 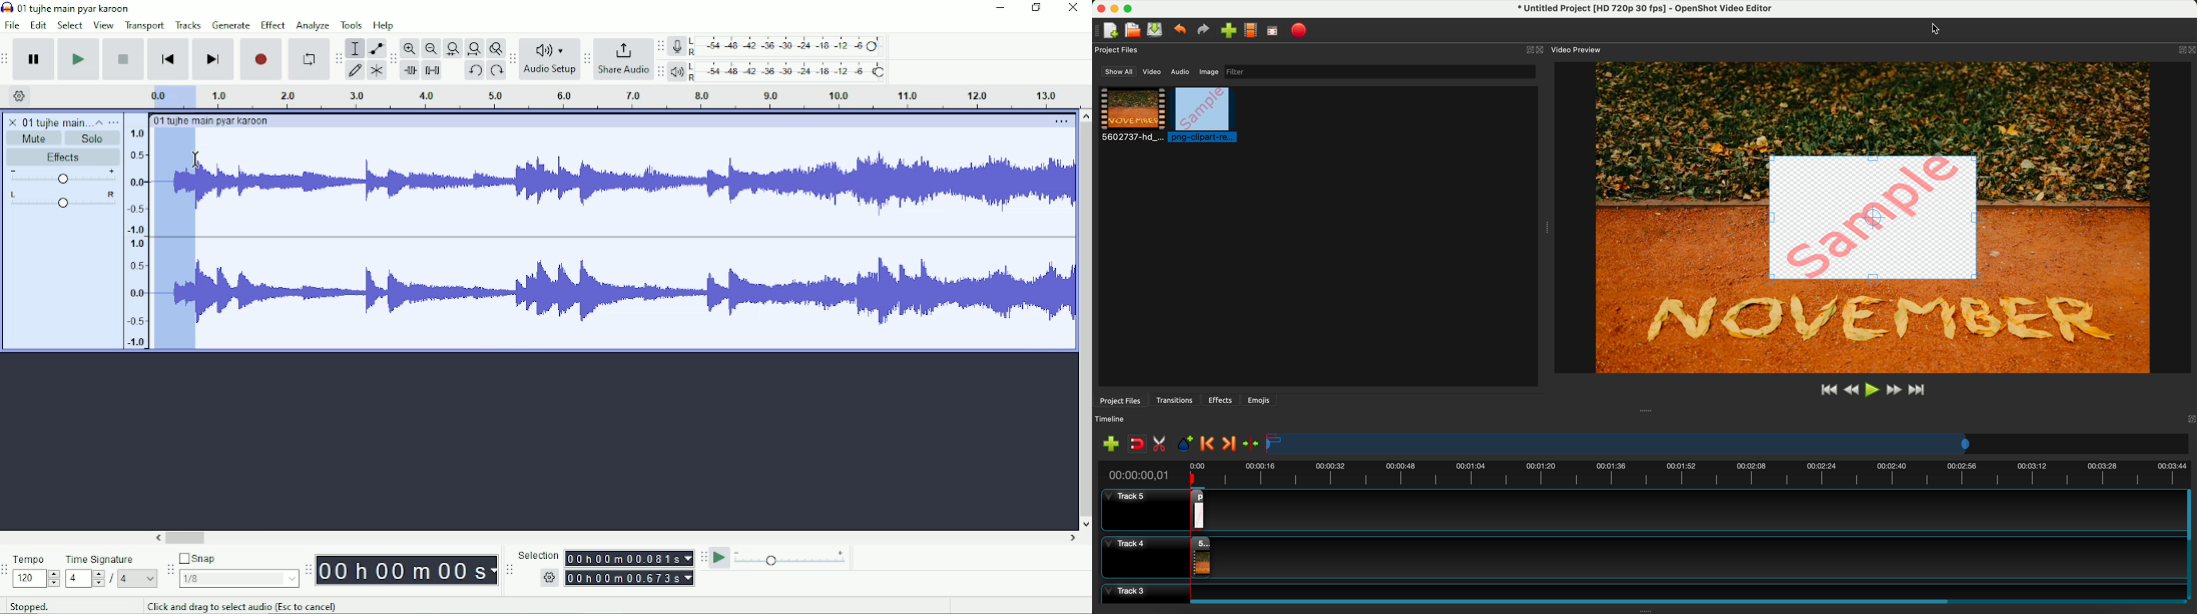 What do you see at coordinates (307, 570) in the screenshot?
I see `Audacity time toolbar` at bounding box center [307, 570].